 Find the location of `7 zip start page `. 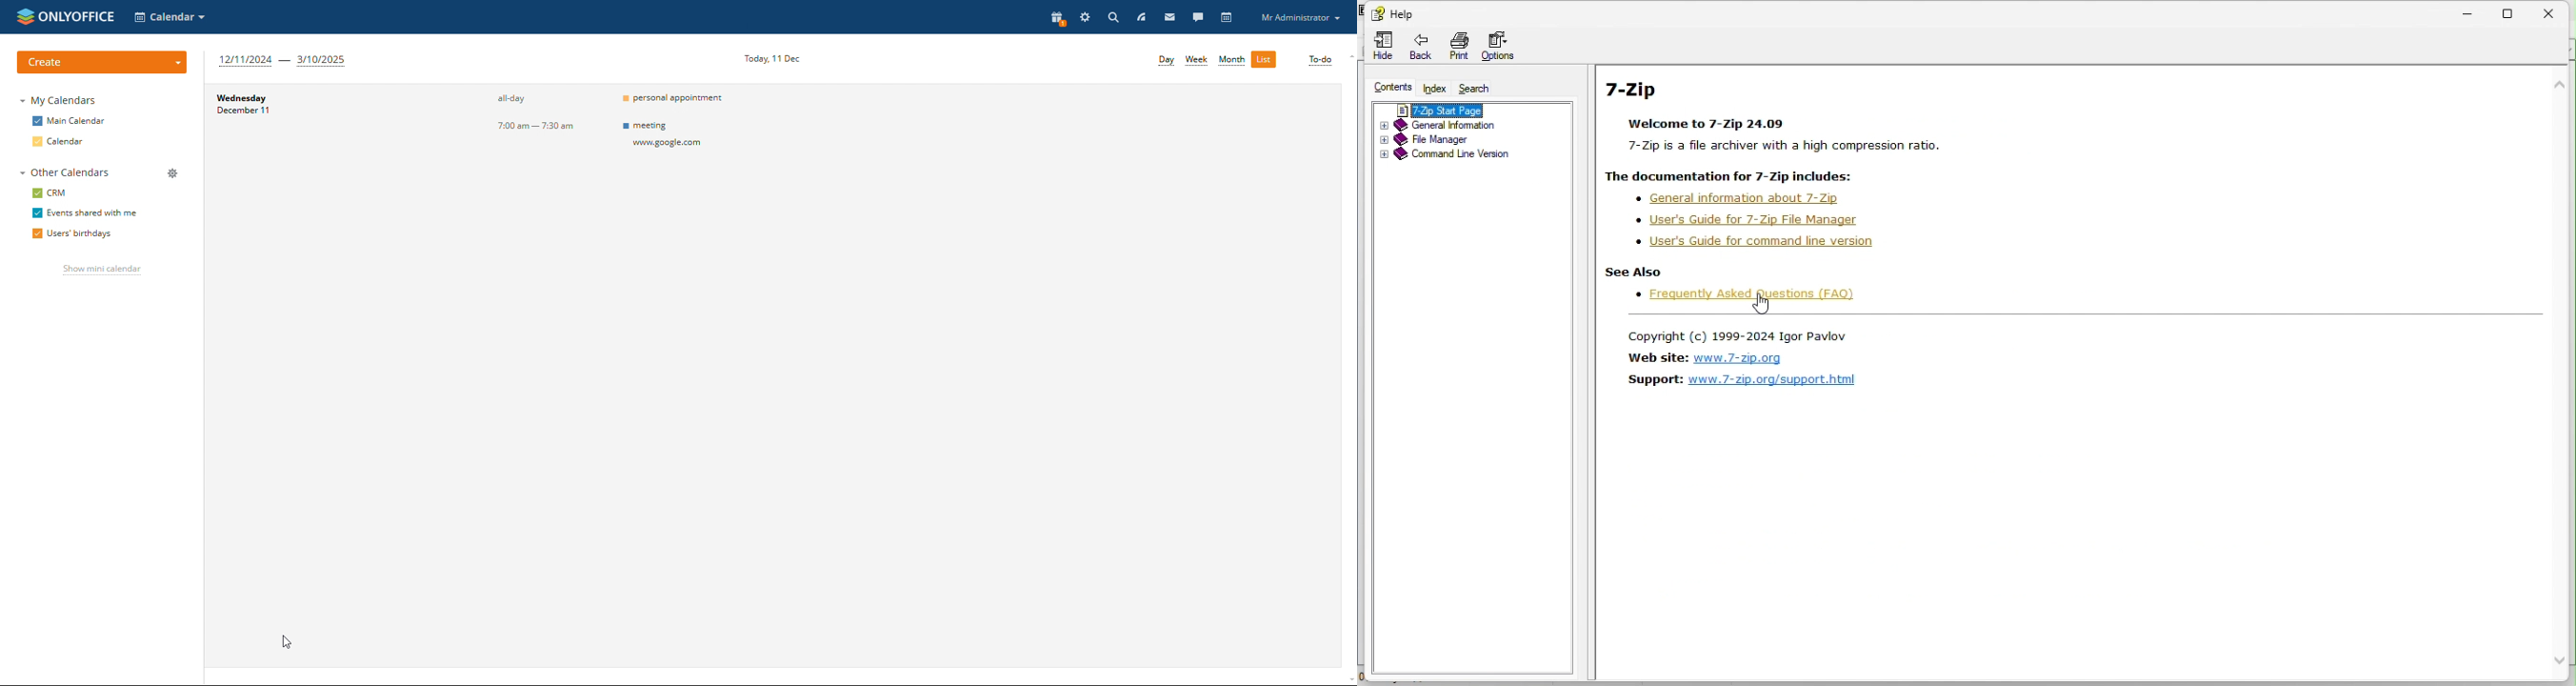

7 zip start page  is located at coordinates (1467, 111).